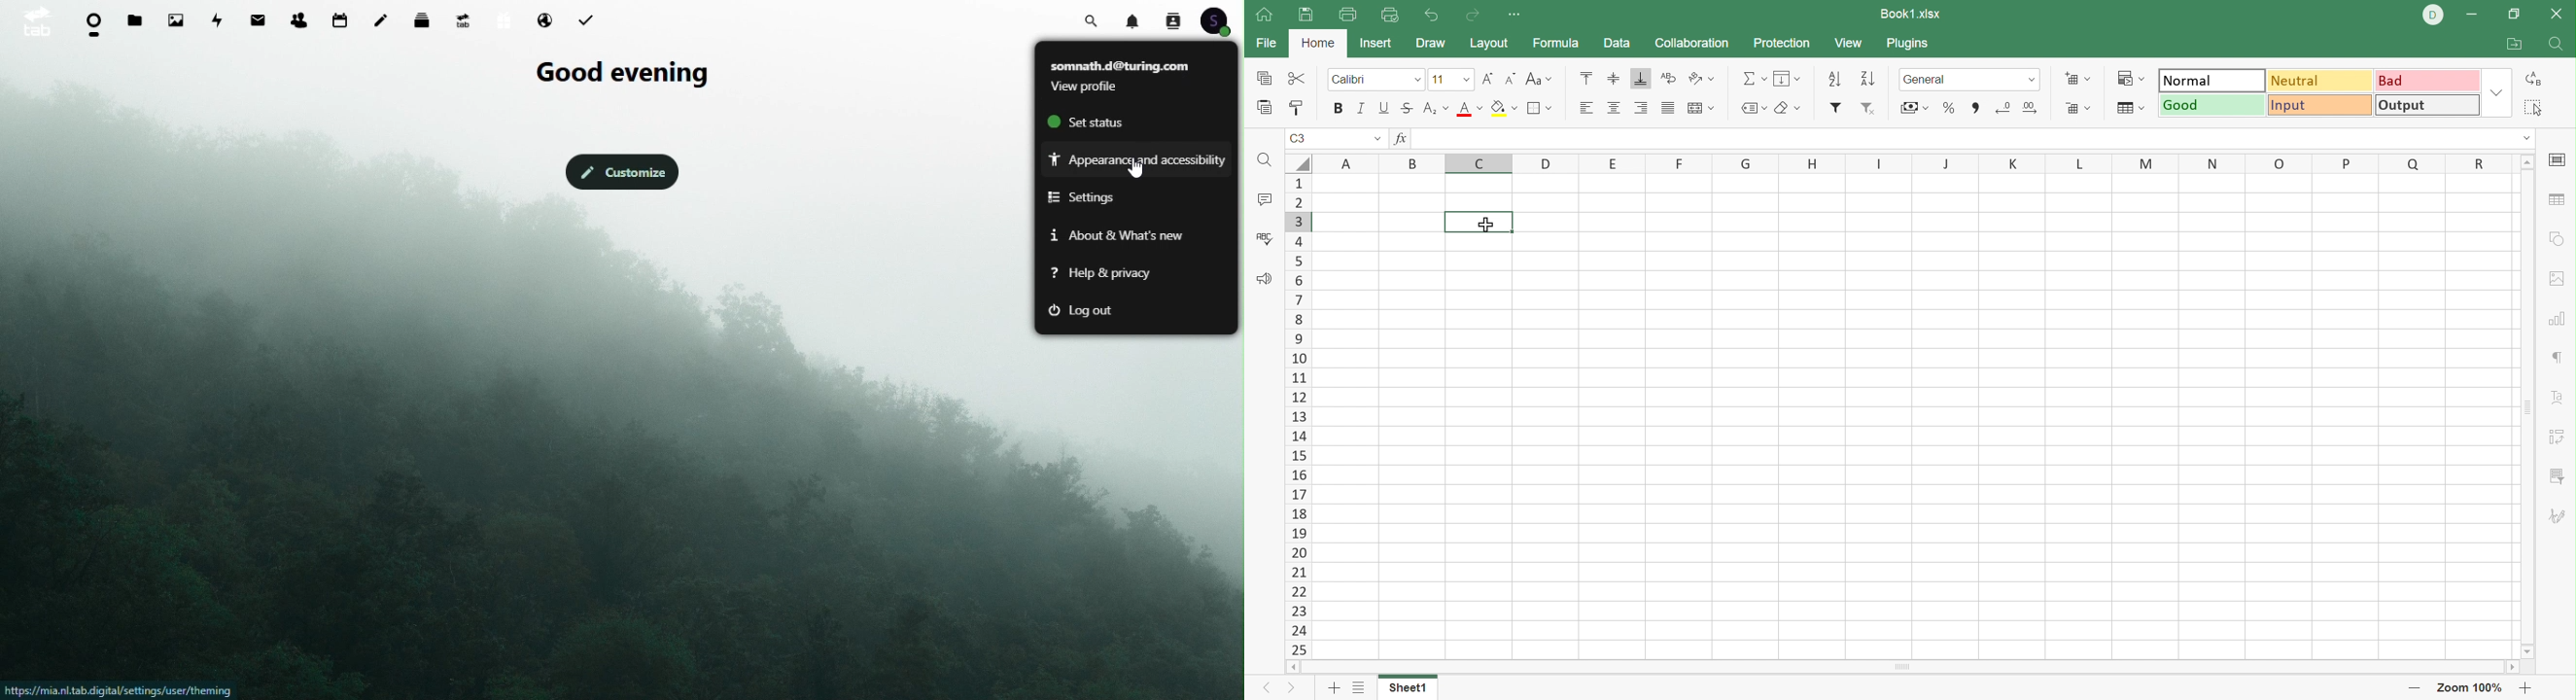  What do you see at coordinates (2559, 438) in the screenshot?
I see `Pivot Table settings` at bounding box center [2559, 438].